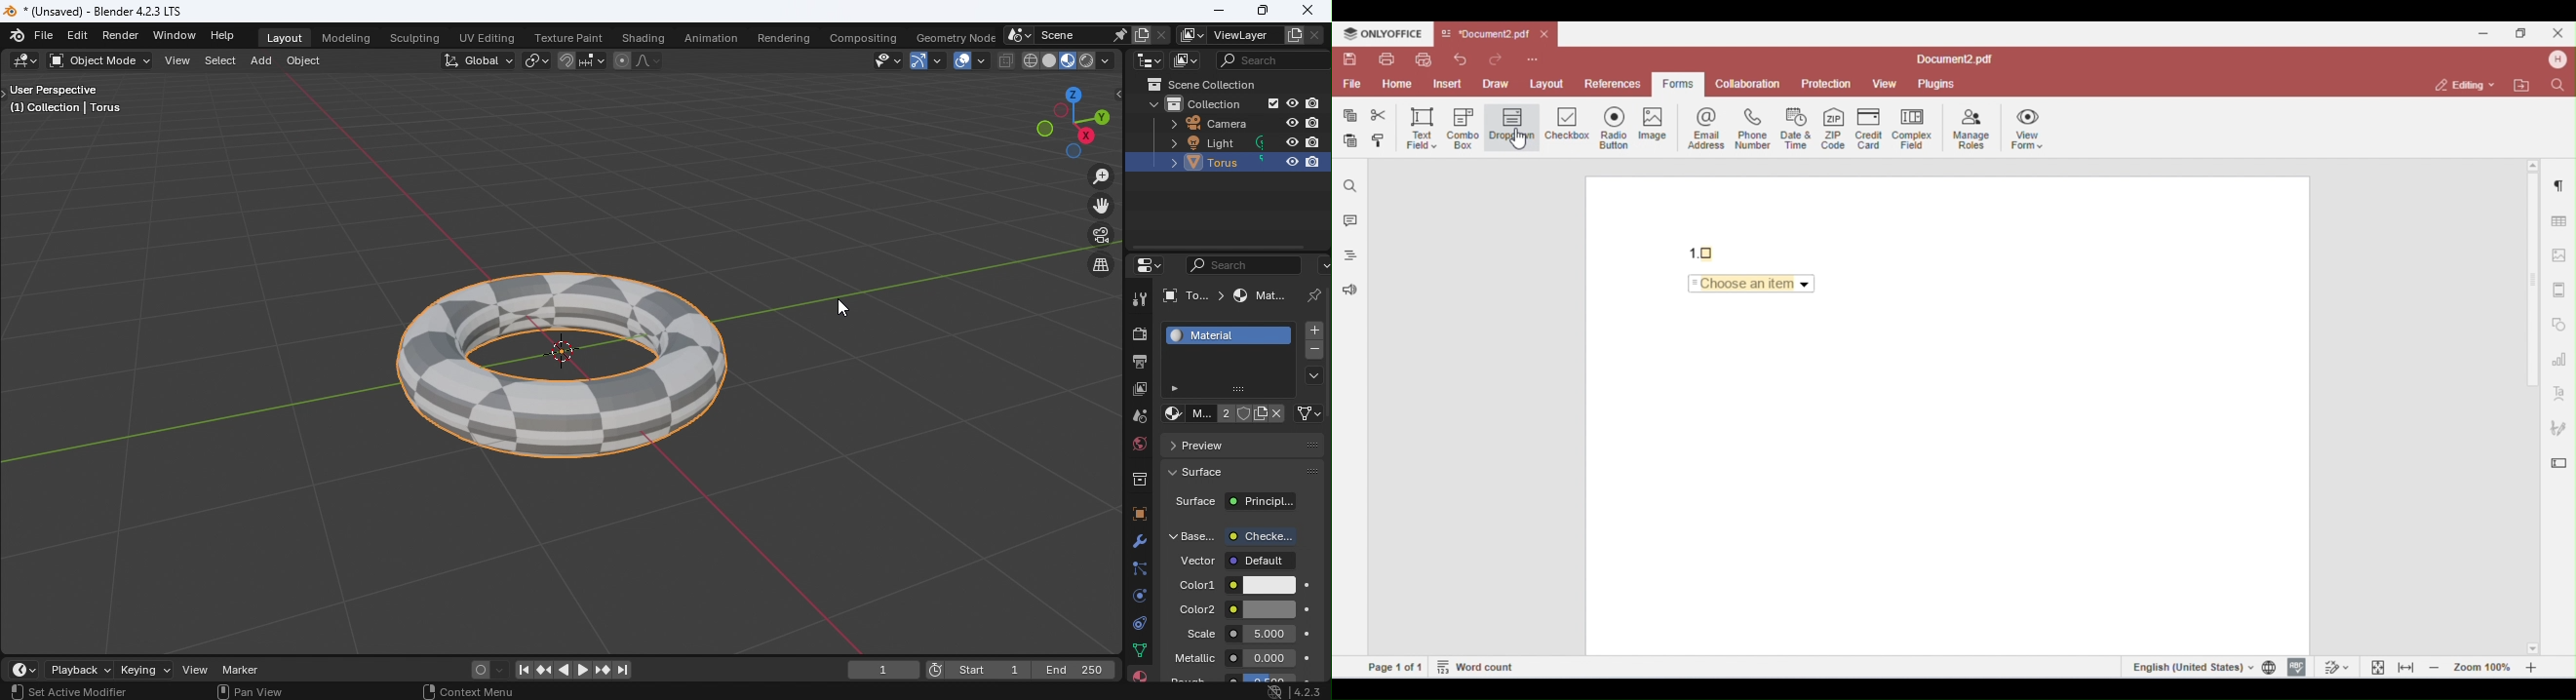 This screenshot has width=2576, height=700. What do you see at coordinates (1242, 265) in the screenshot?
I see `Display filter` at bounding box center [1242, 265].